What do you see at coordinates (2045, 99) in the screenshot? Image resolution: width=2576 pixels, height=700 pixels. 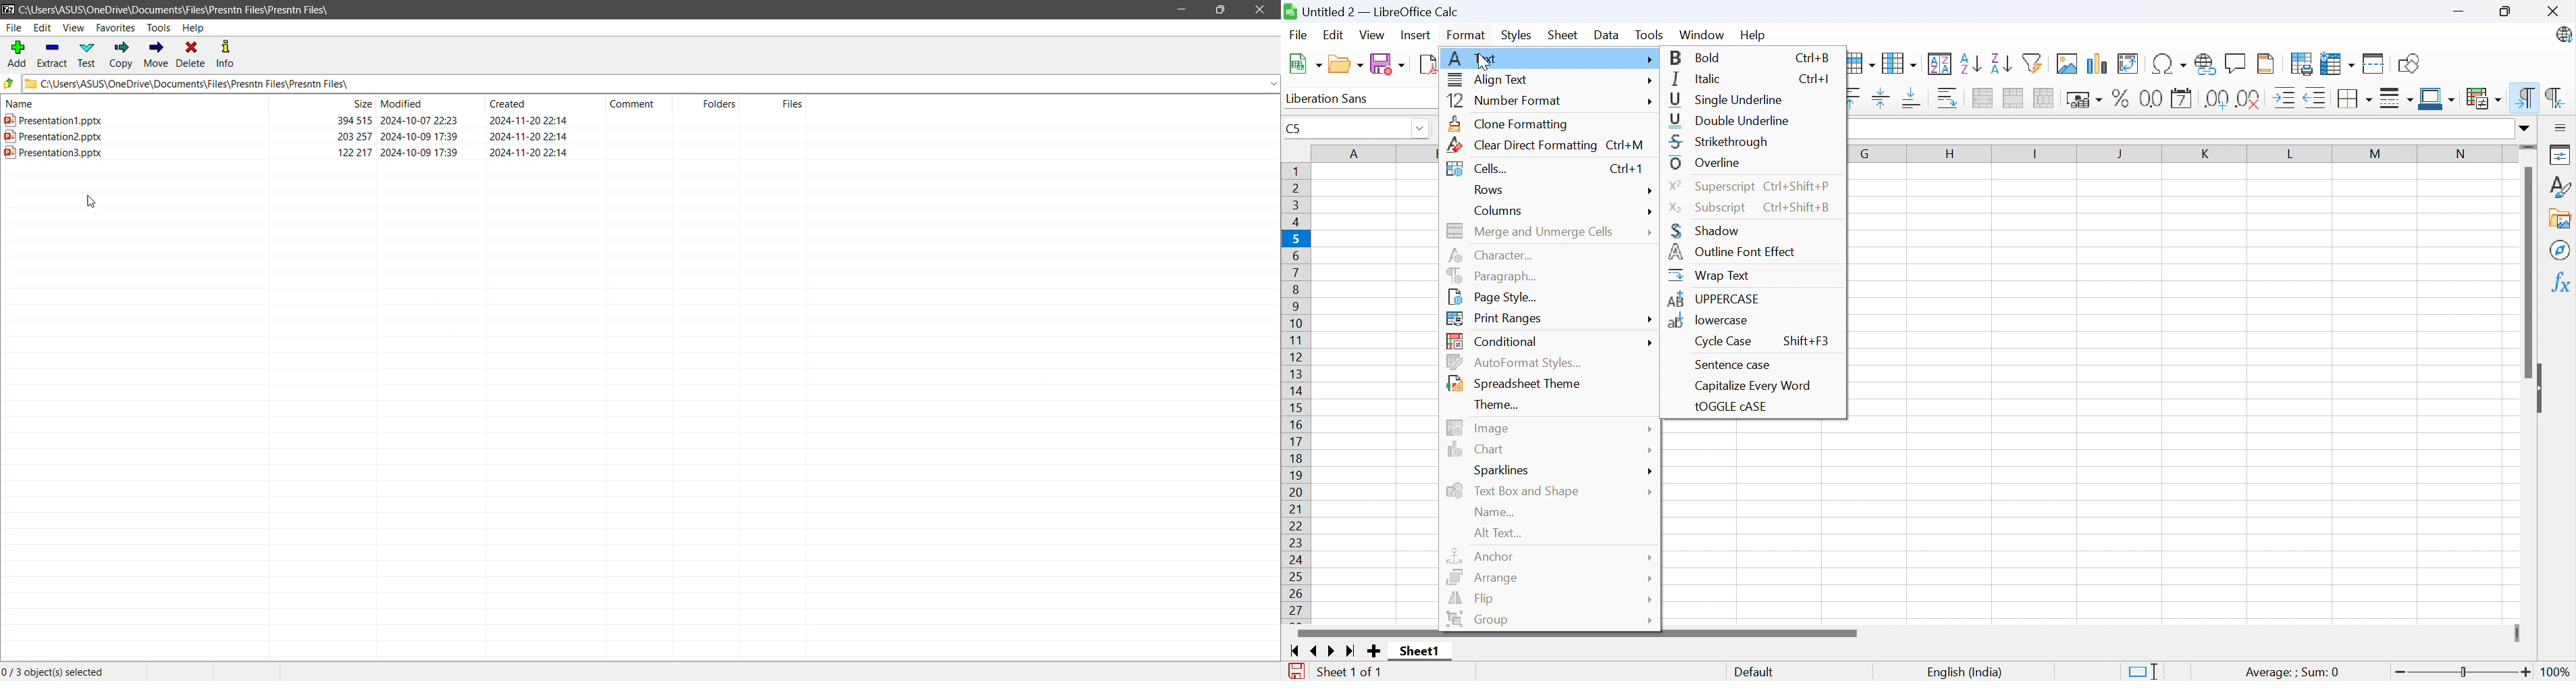 I see `Unmerge cells` at bounding box center [2045, 99].